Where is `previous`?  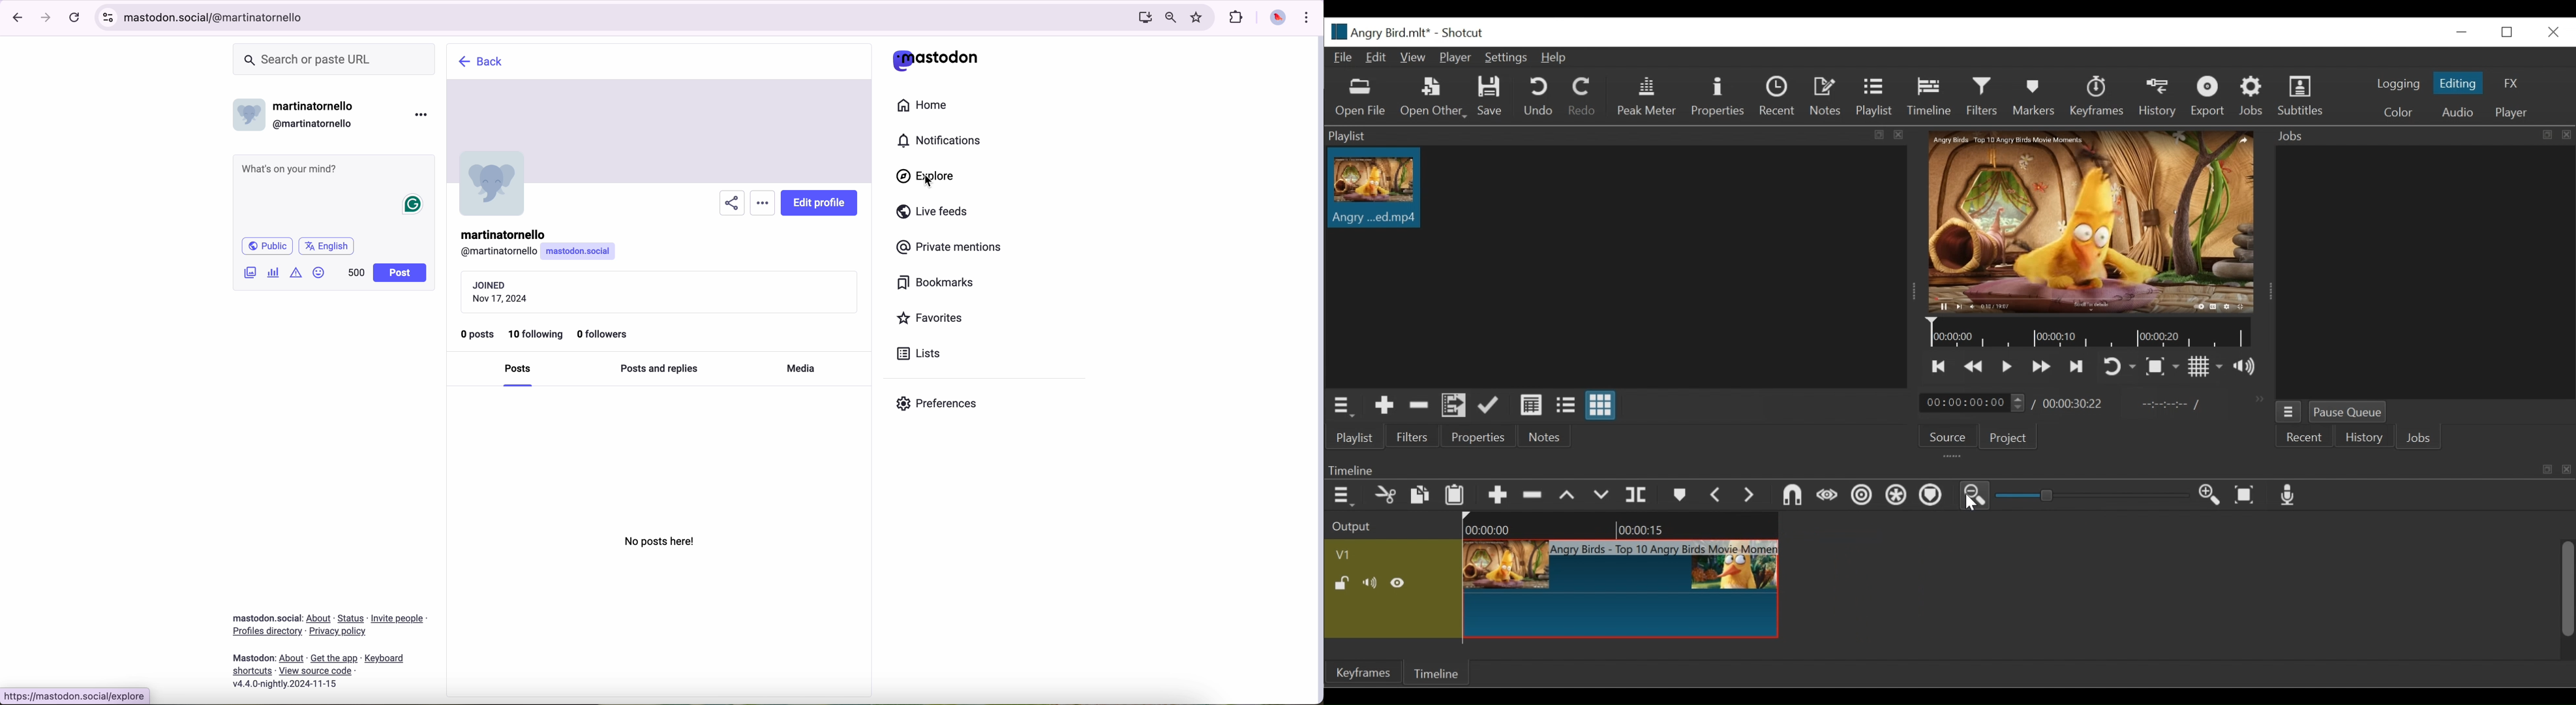
previous is located at coordinates (1715, 495).